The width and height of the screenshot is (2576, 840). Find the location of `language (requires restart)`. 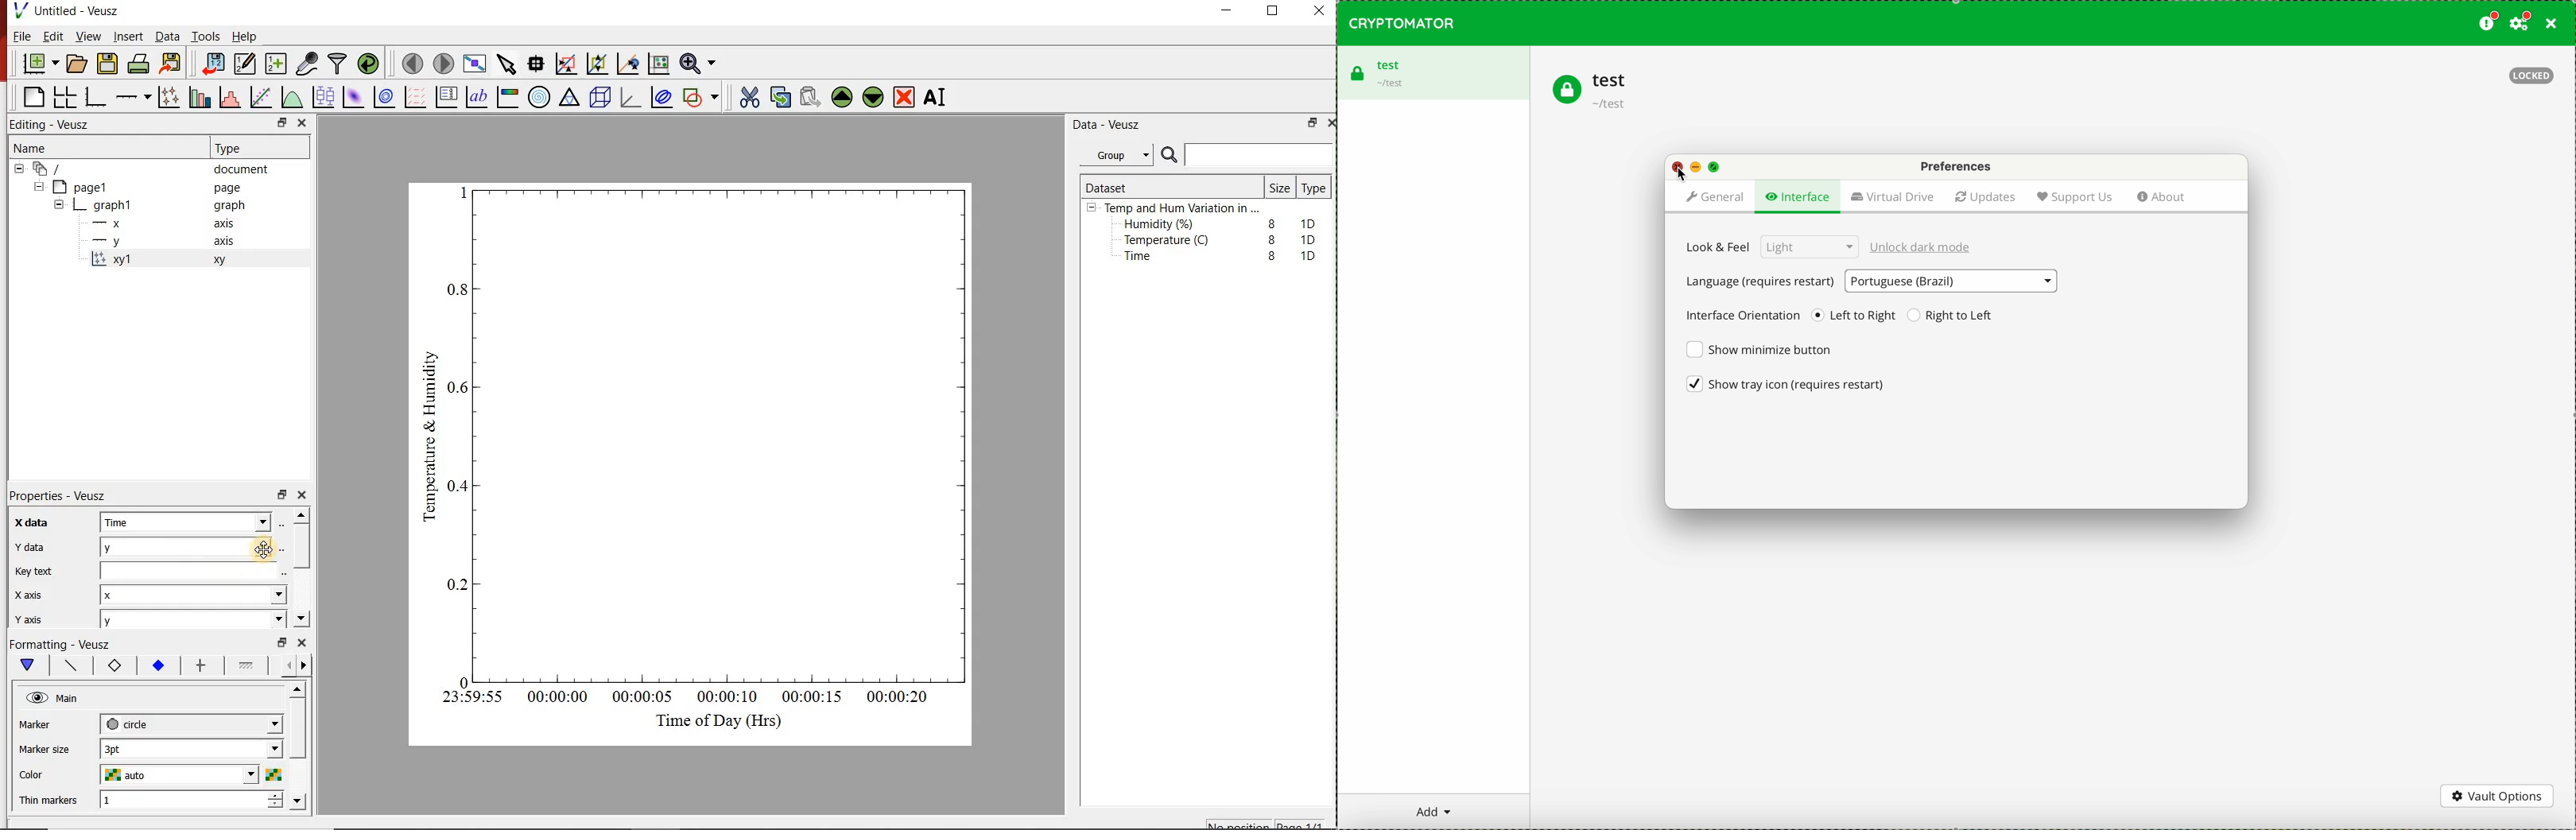

language (requires restart) is located at coordinates (1758, 284).